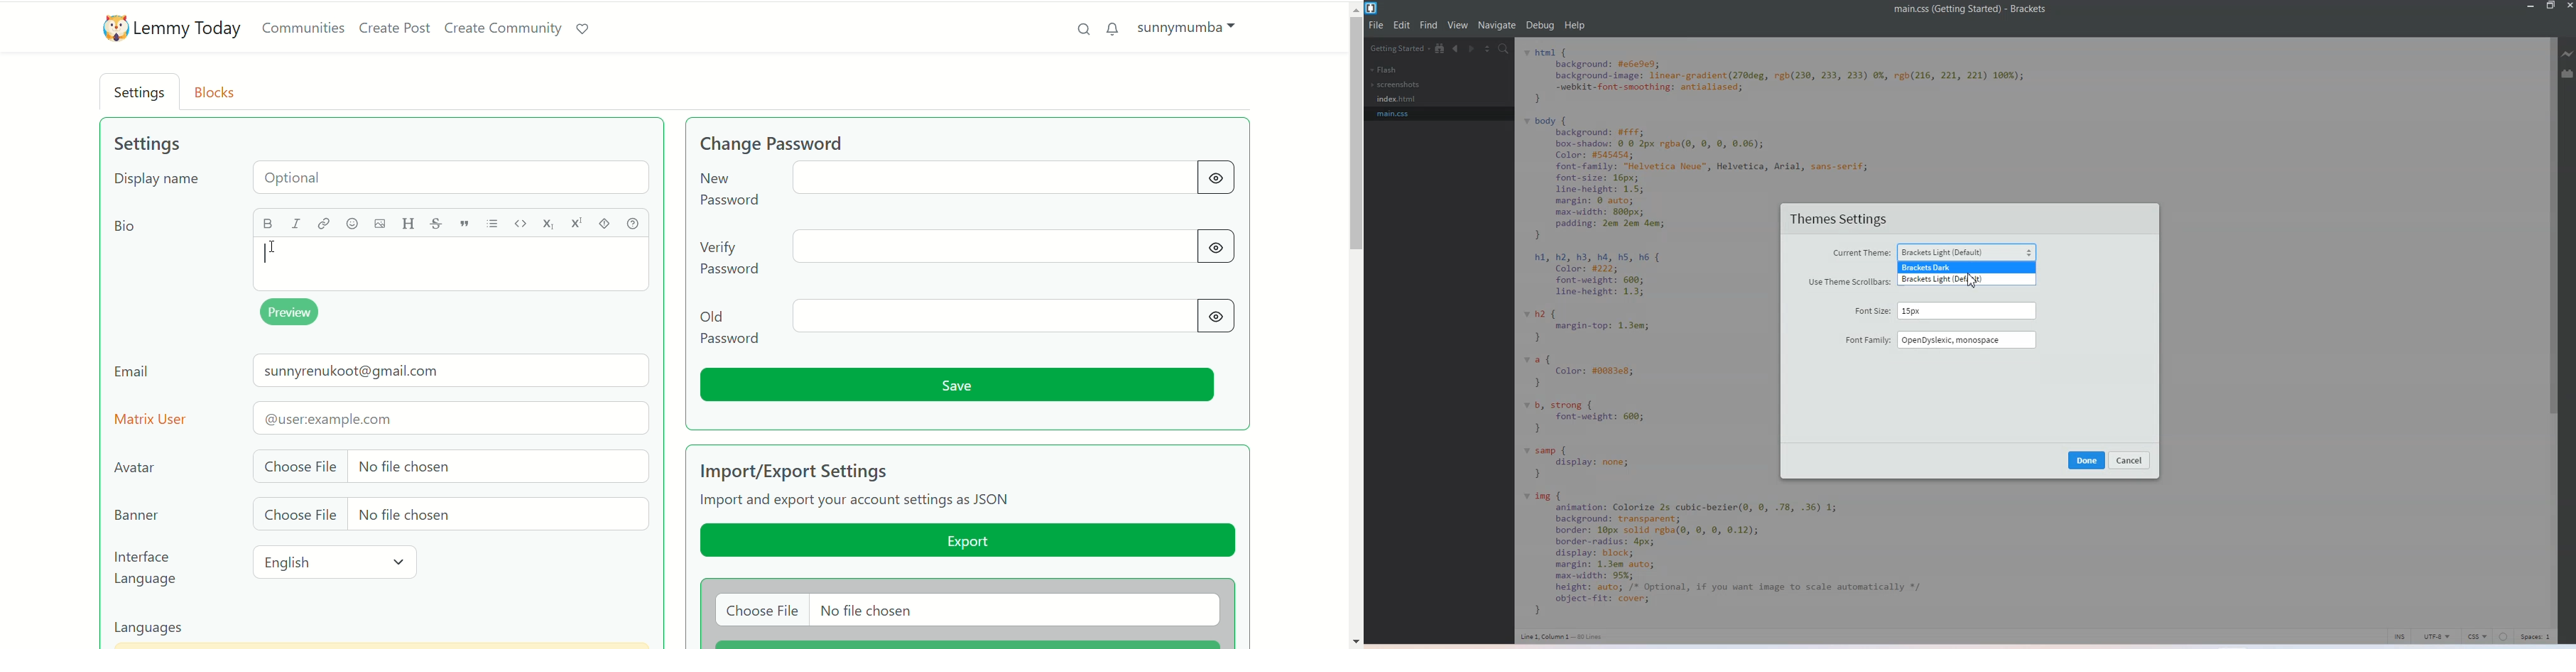  I want to click on banner, so click(134, 516).